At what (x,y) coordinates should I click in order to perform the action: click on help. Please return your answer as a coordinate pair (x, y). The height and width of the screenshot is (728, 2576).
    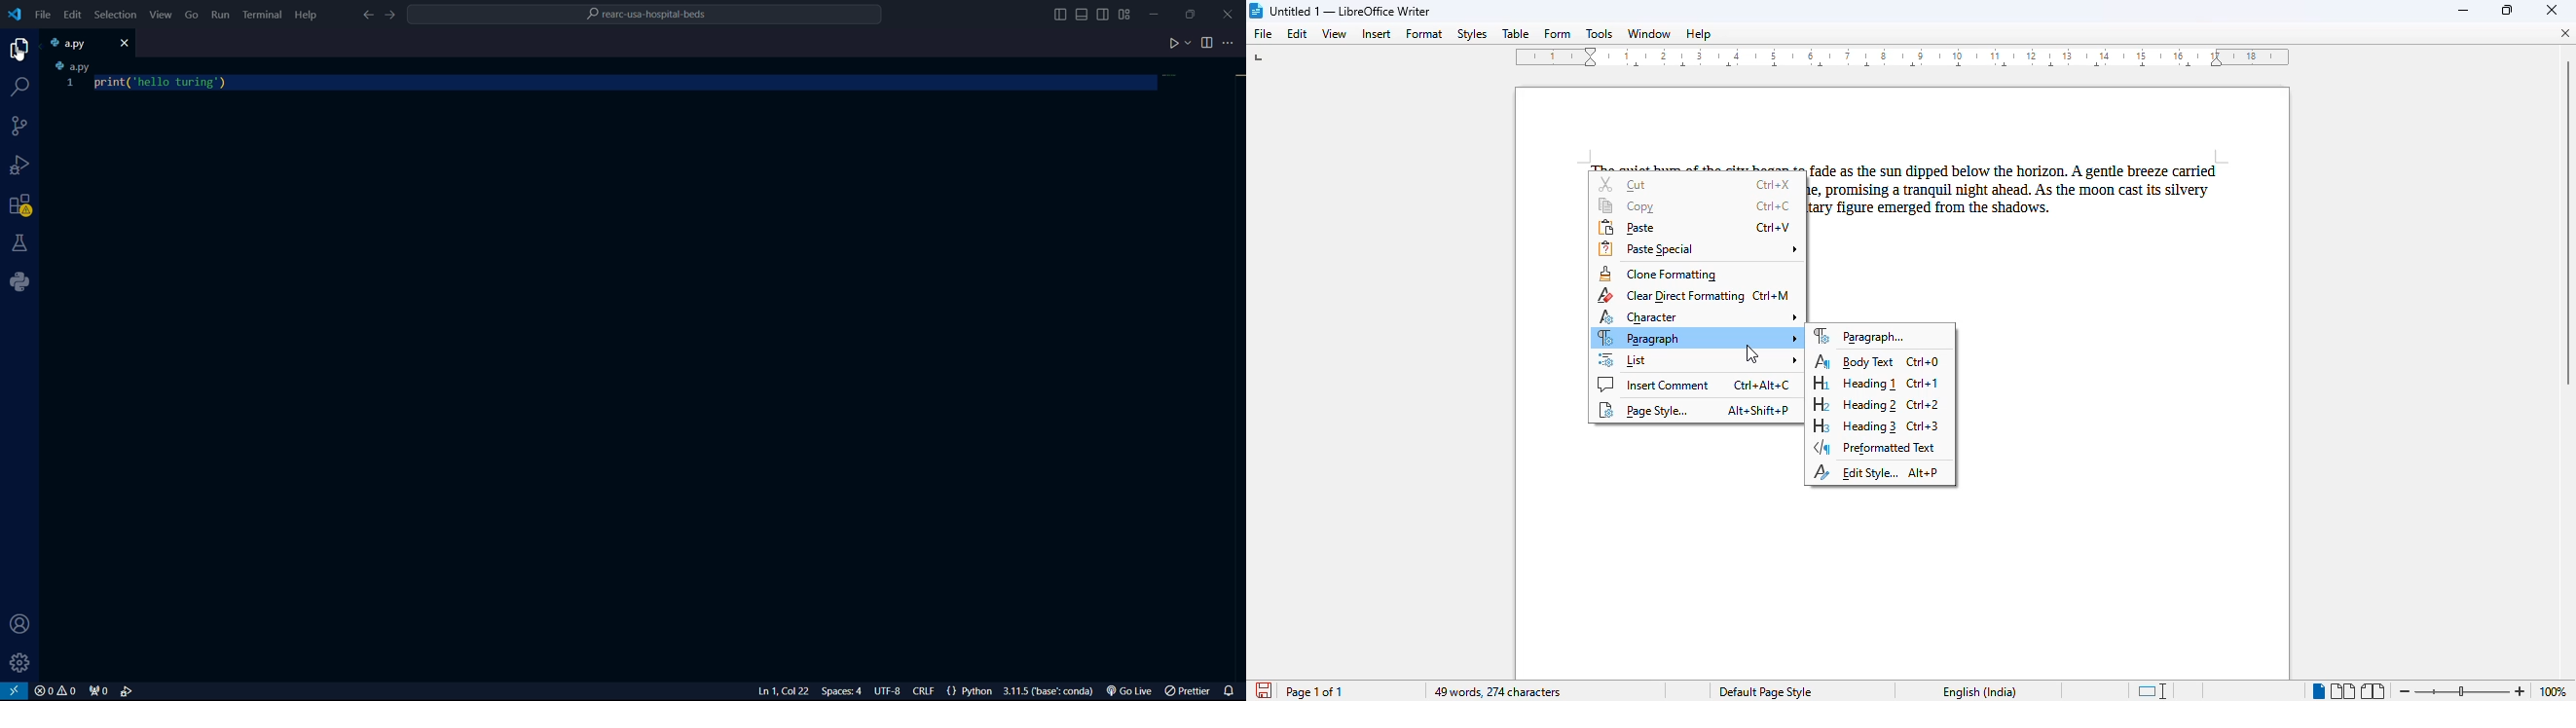
    Looking at the image, I should click on (1700, 33).